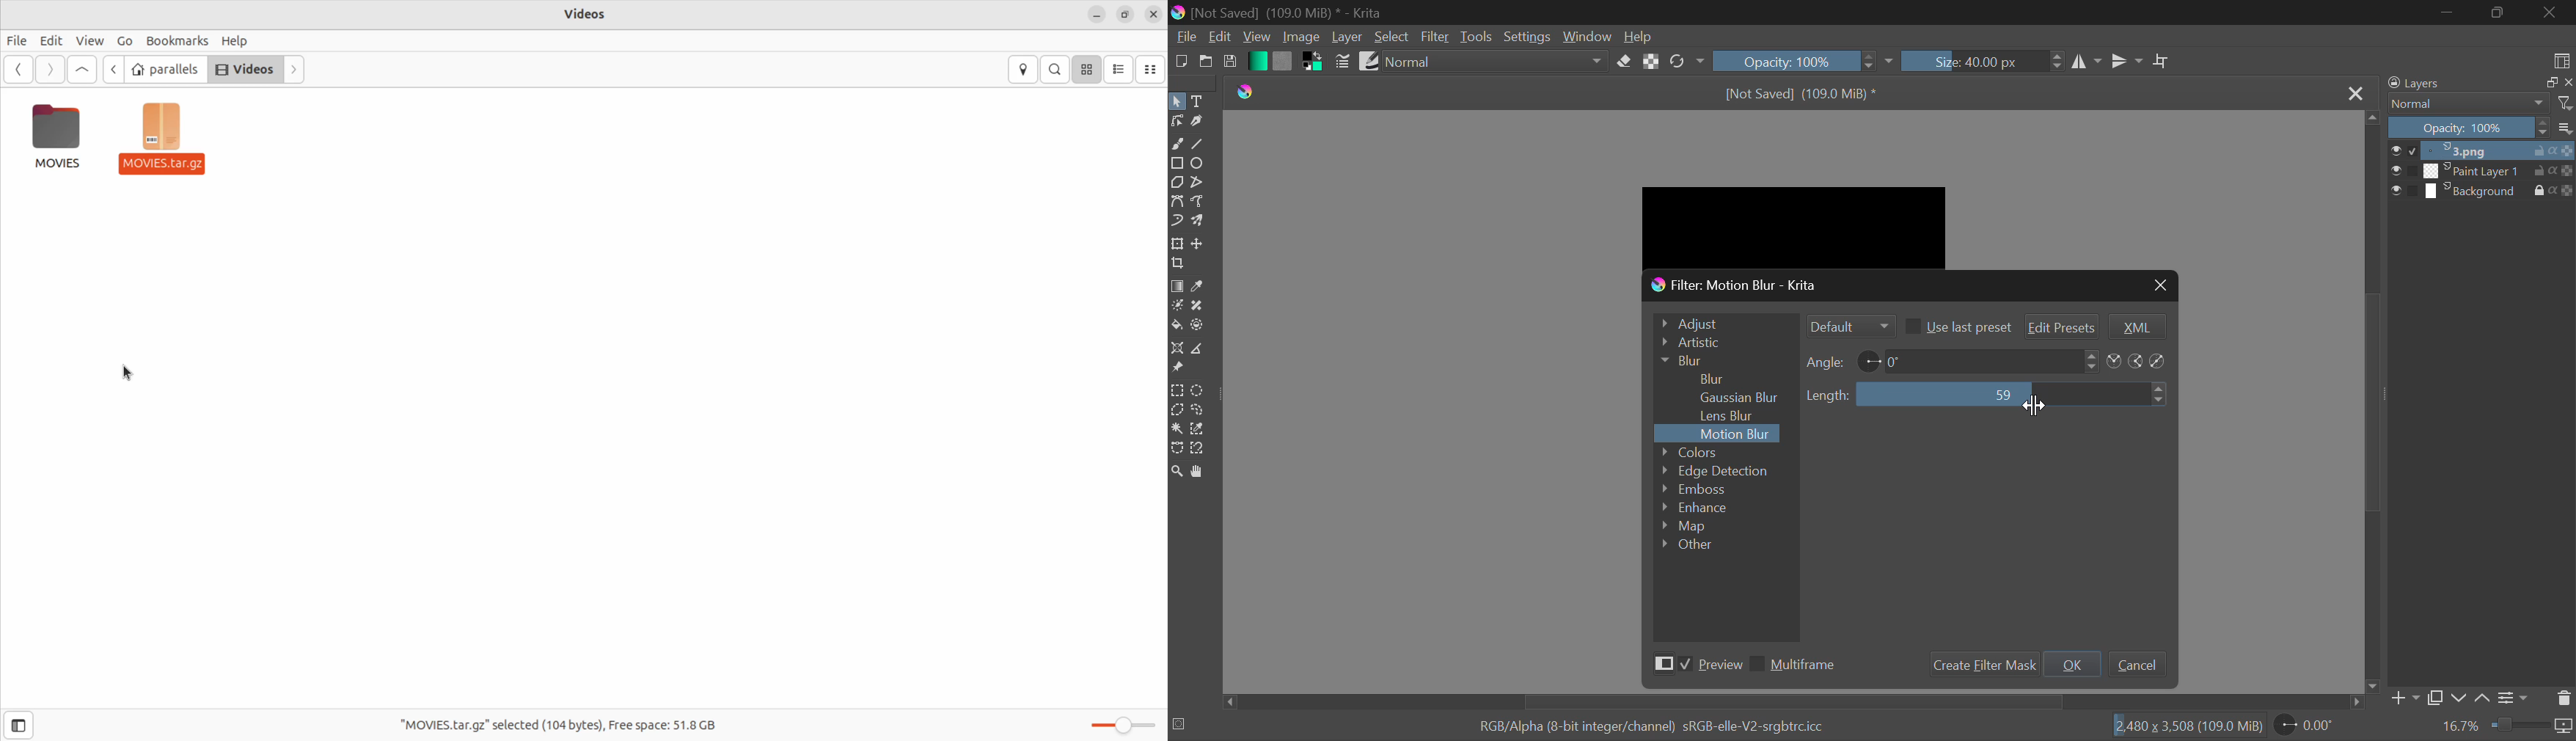 This screenshot has width=2576, height=756. Describe the element at coordinates (1292, 12) in the screenshot. I see `[Not Saved] (109.0 MiB) * - Krita` at that location.